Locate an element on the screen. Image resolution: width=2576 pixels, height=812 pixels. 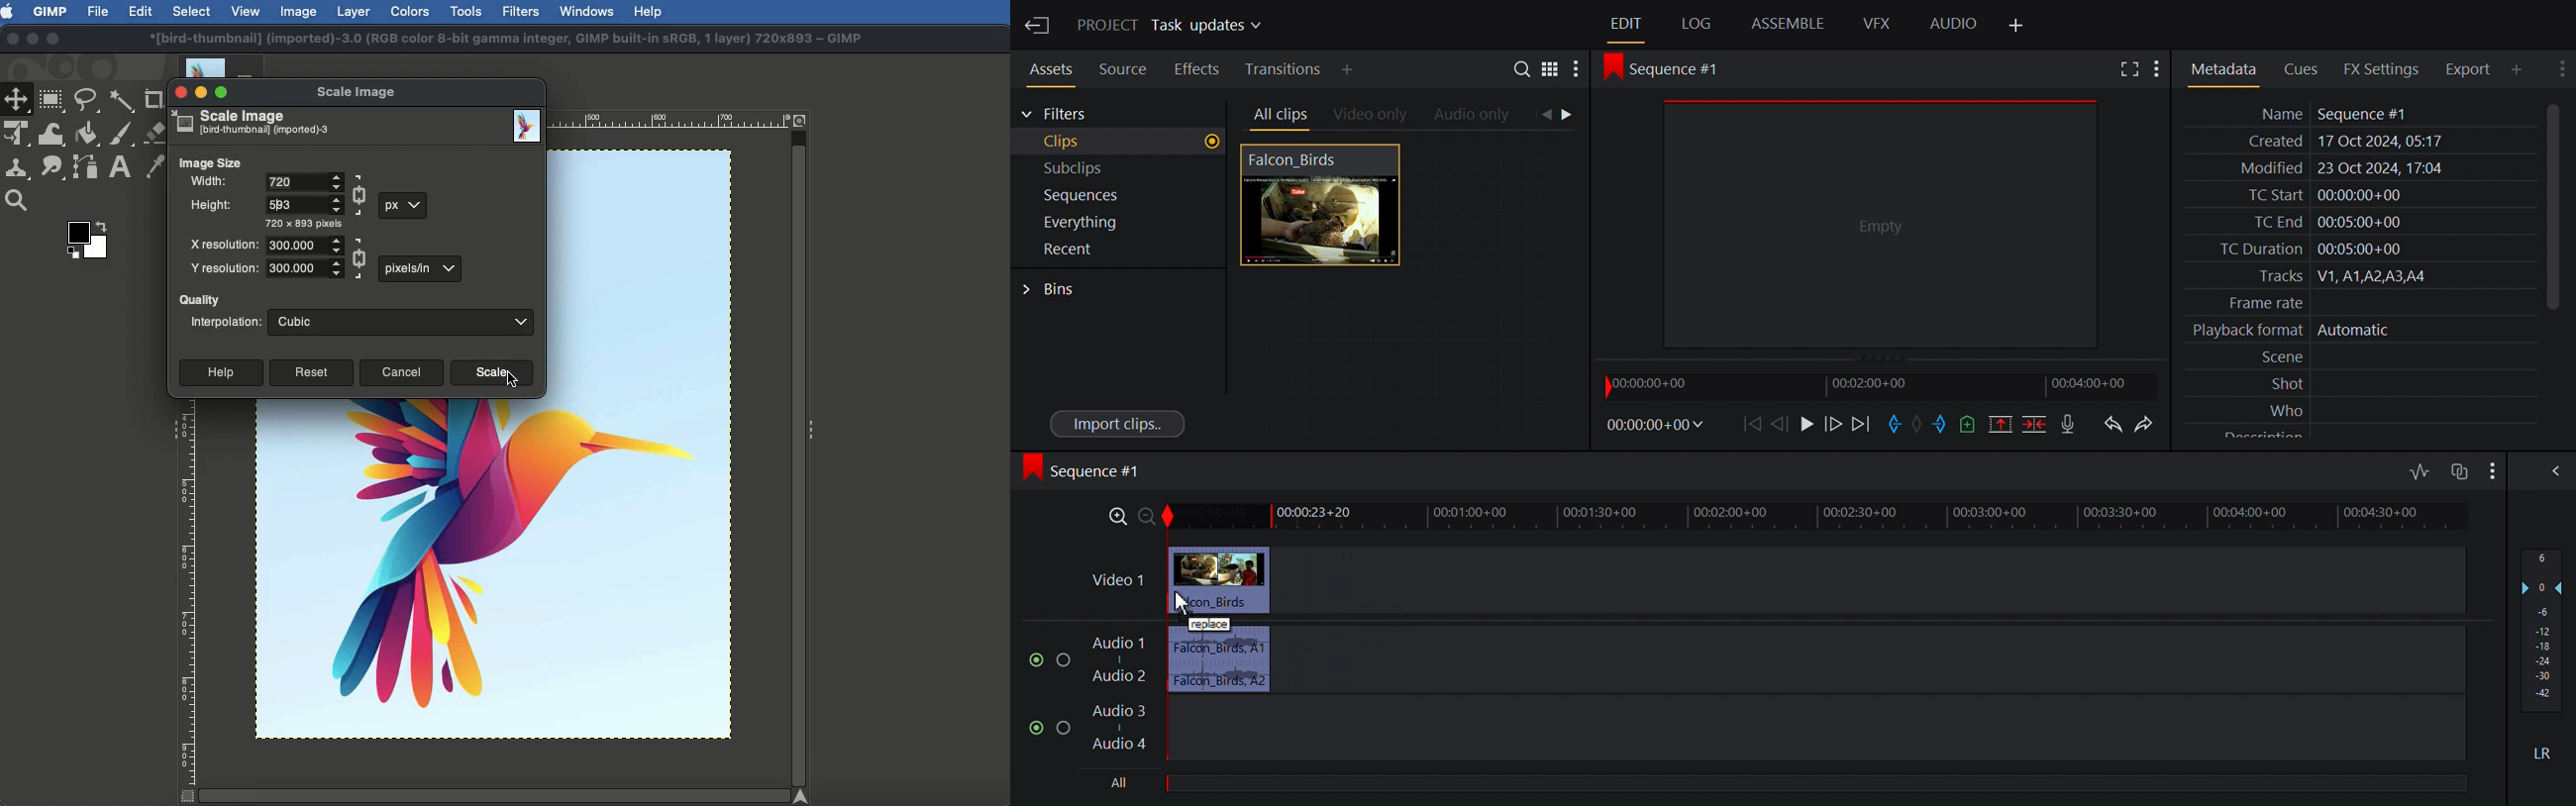
Assets Panel is located at coordinates (1046, 67).